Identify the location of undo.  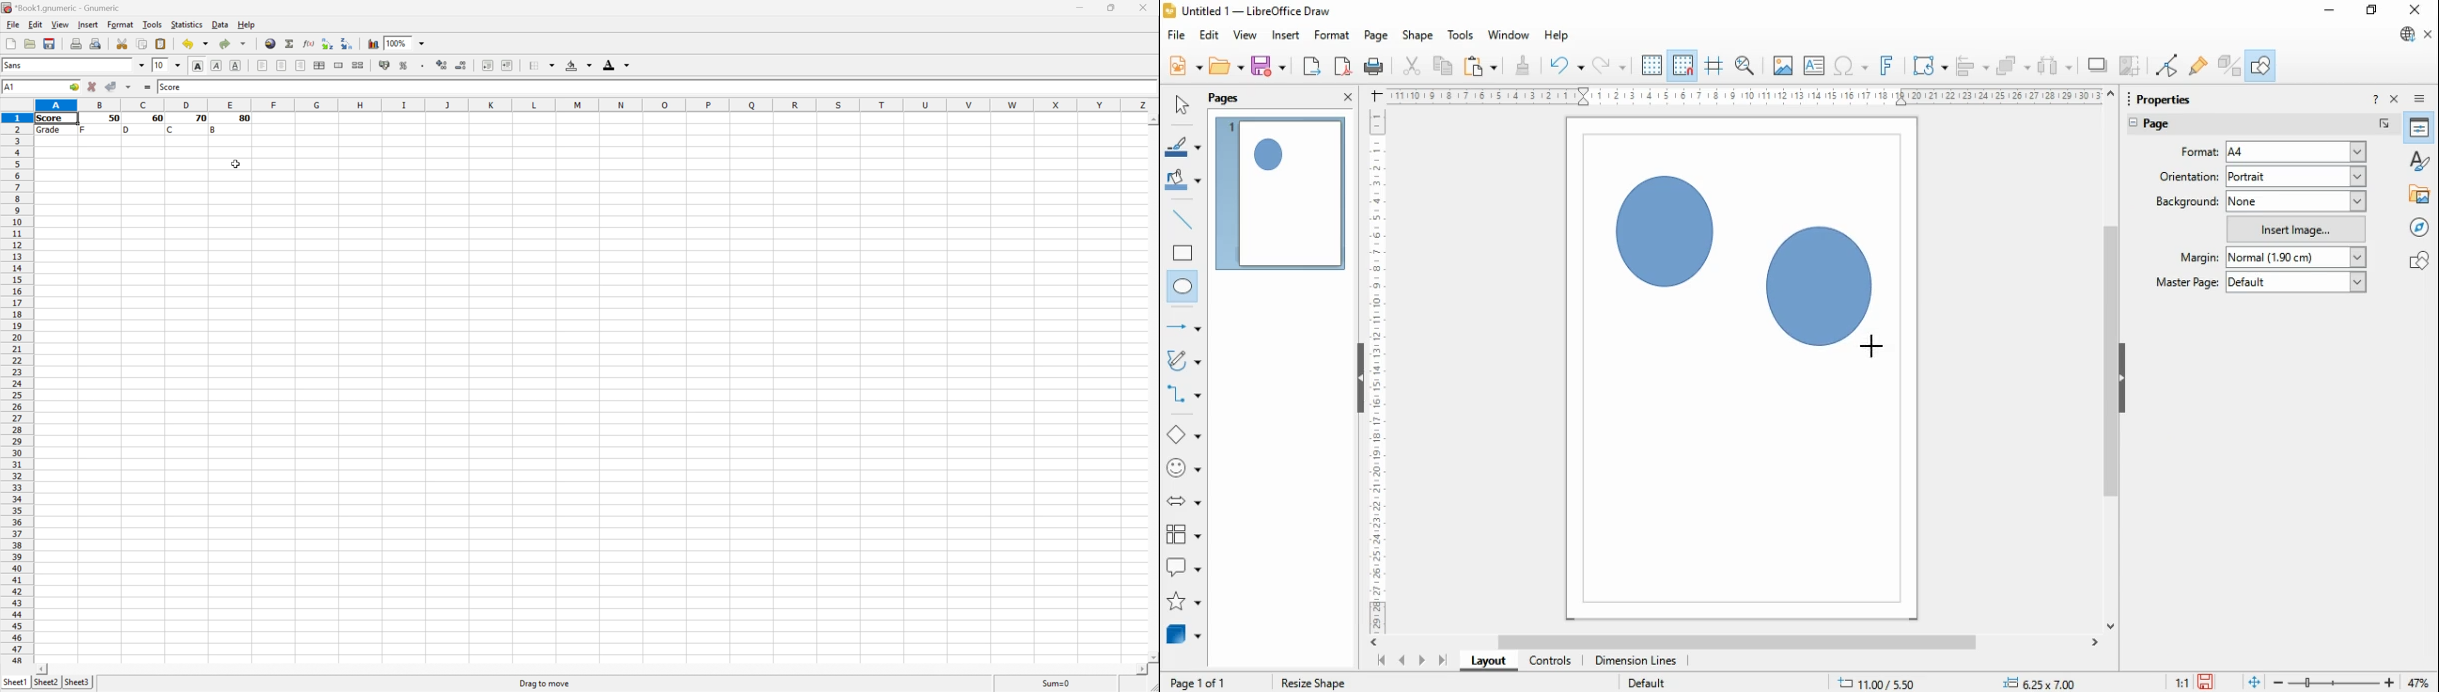
(1567, 66).